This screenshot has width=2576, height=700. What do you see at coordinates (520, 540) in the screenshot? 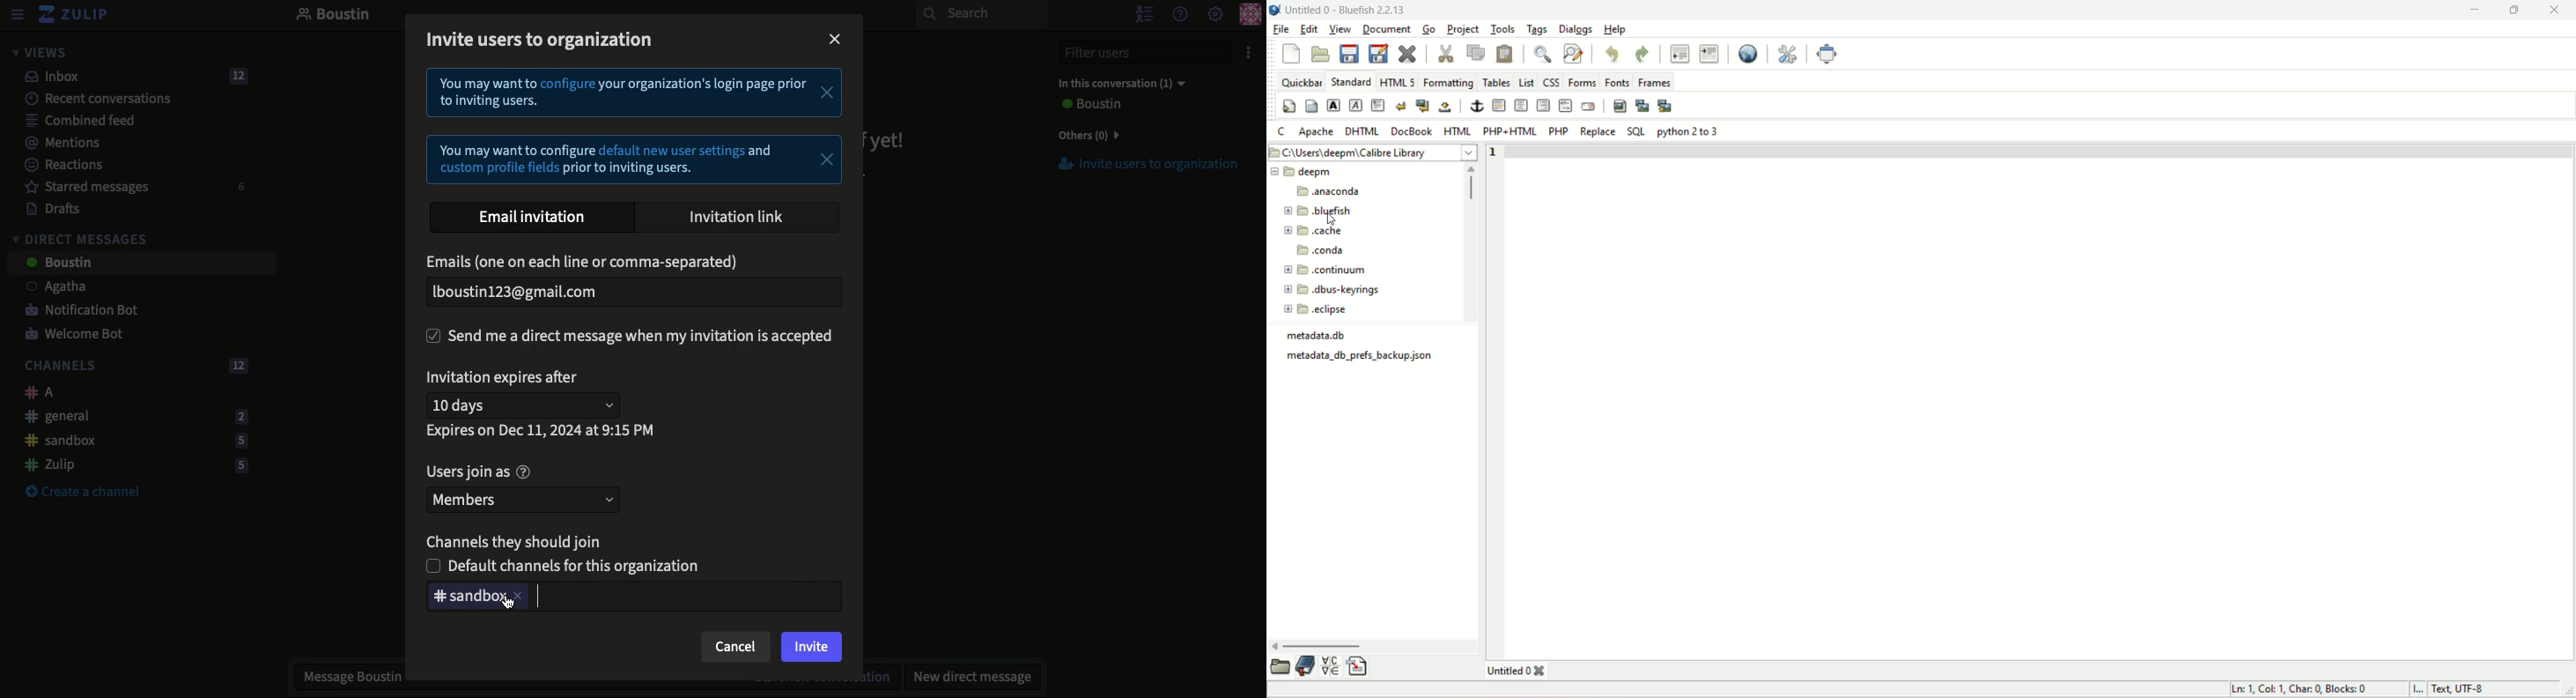
I see `Channels they should join` at bounding box center [520, 540].